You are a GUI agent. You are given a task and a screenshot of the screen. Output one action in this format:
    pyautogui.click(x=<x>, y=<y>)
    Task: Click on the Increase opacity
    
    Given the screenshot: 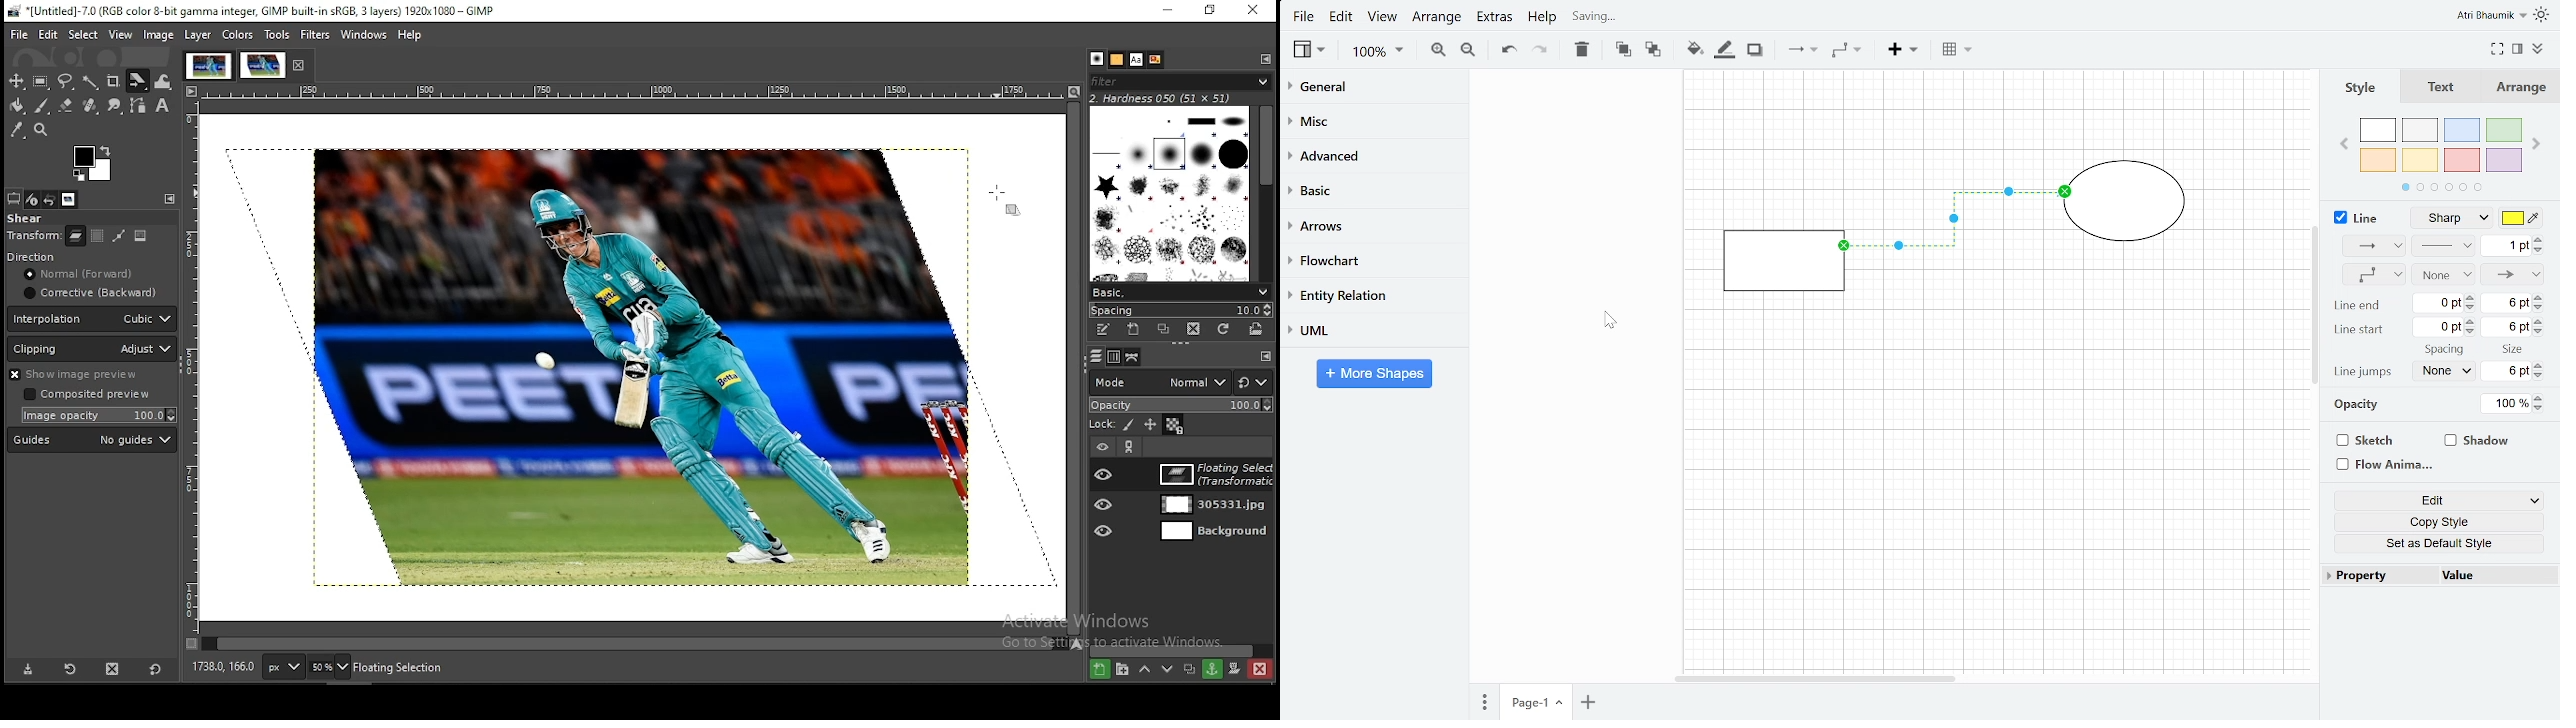 What is the action you would take?
    pyautogui.click(x=2540, y=399)
    